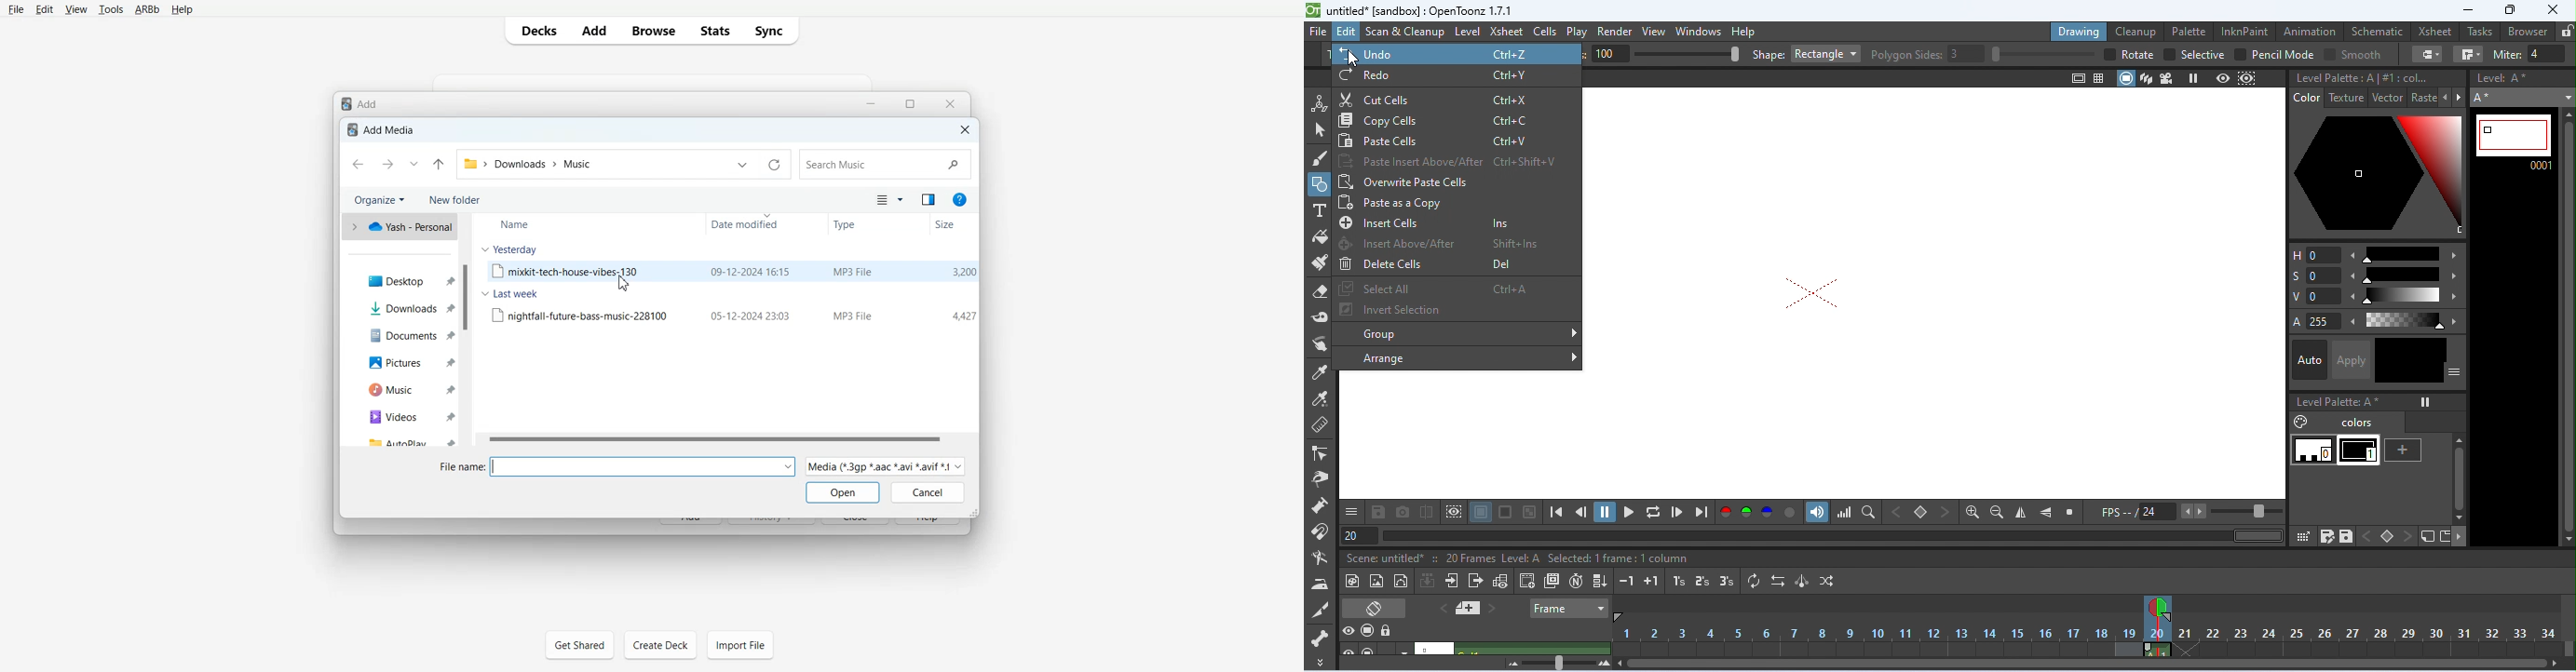 The height and width of the screenshot is (672, 2576). I want to click on black, so click(2411, 360).